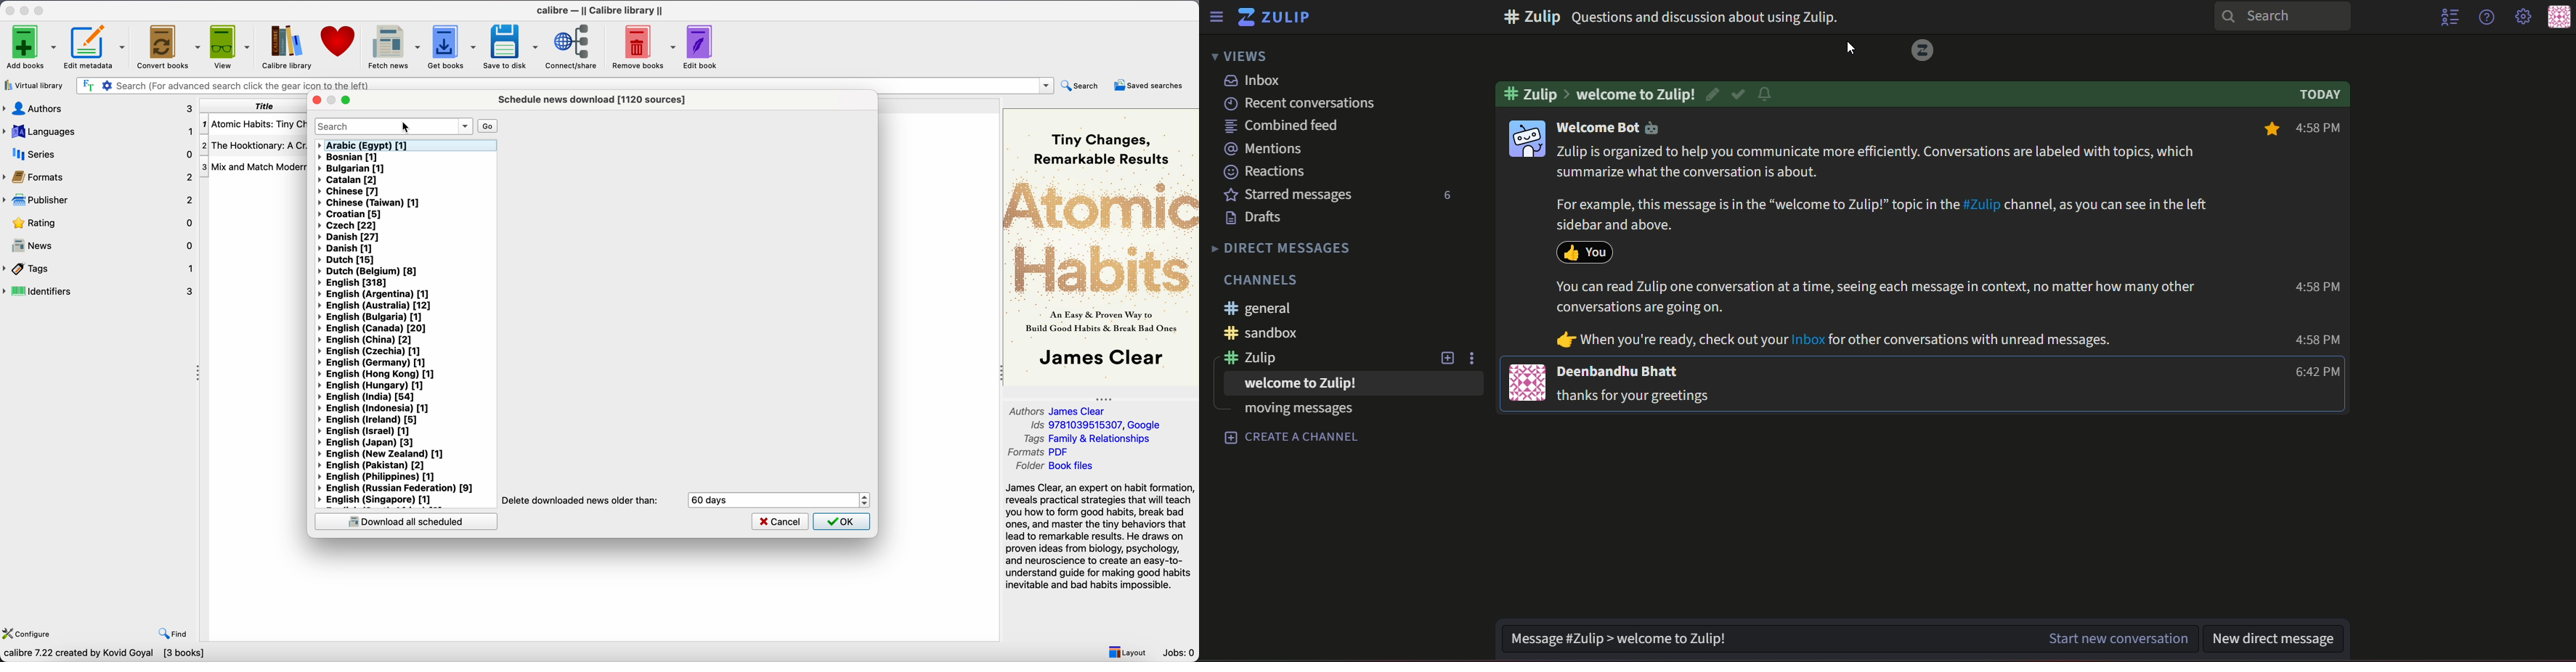 The height and width of the screenshot is (672, 2576). Describe the element at coordinates (315, 100) in the screenshot. I see `close popup` at that location.